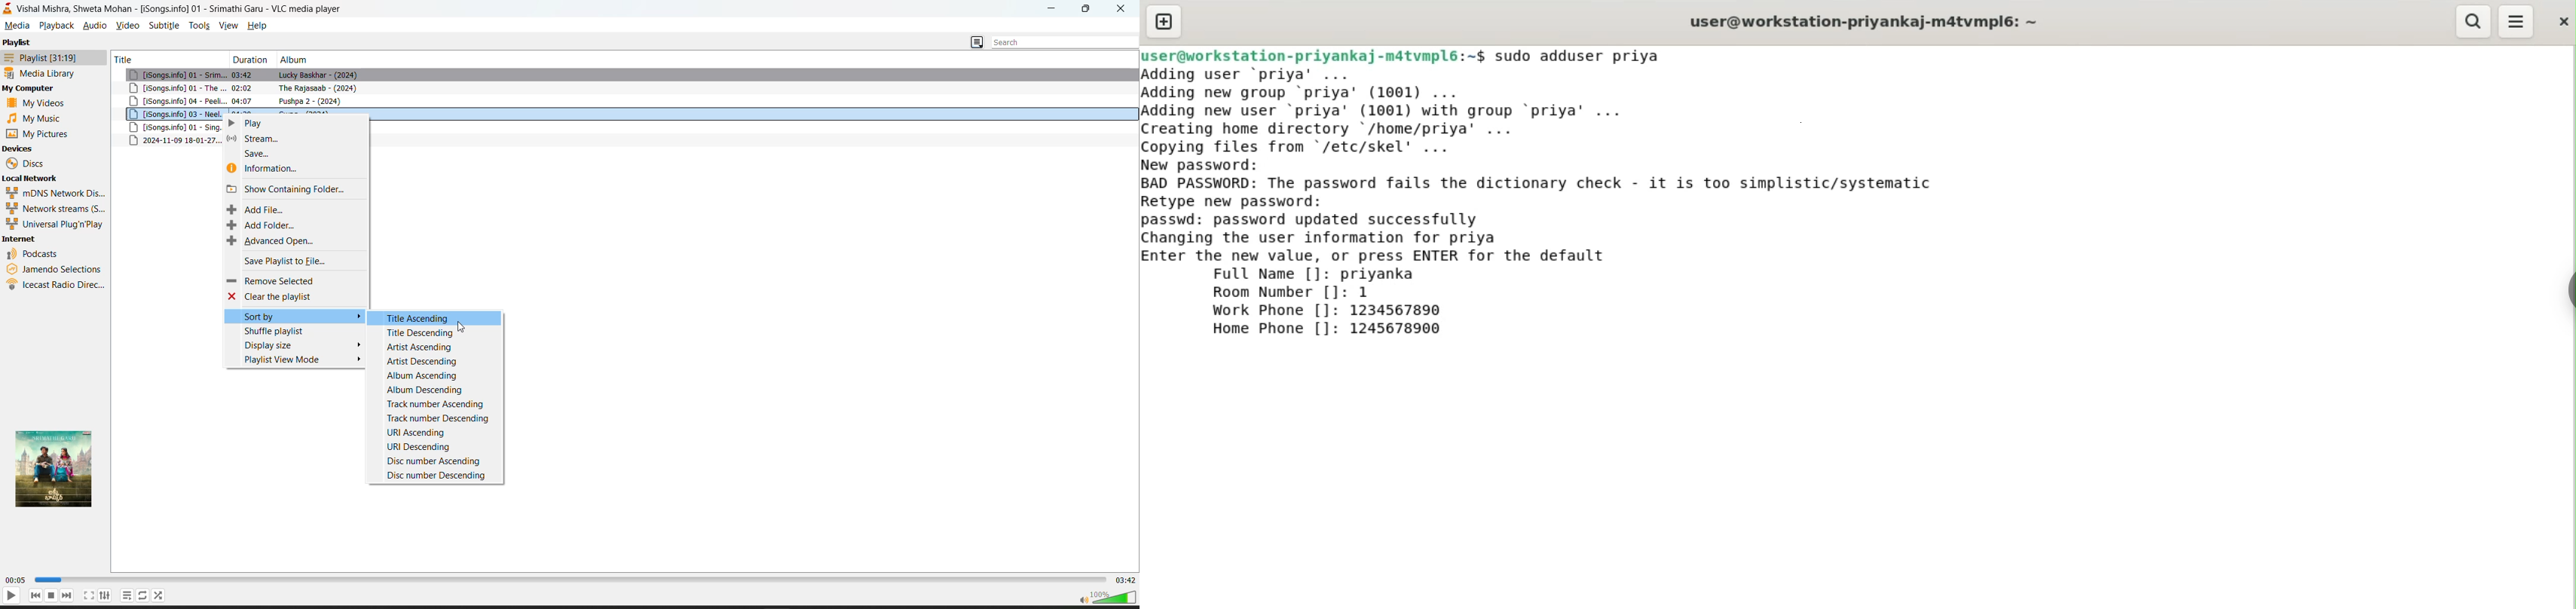 This screenshot has width=2576, height=616. What do you see at coordinates (127, 25) in the screenshot?
I see `video` at bounding box center [127, 25].